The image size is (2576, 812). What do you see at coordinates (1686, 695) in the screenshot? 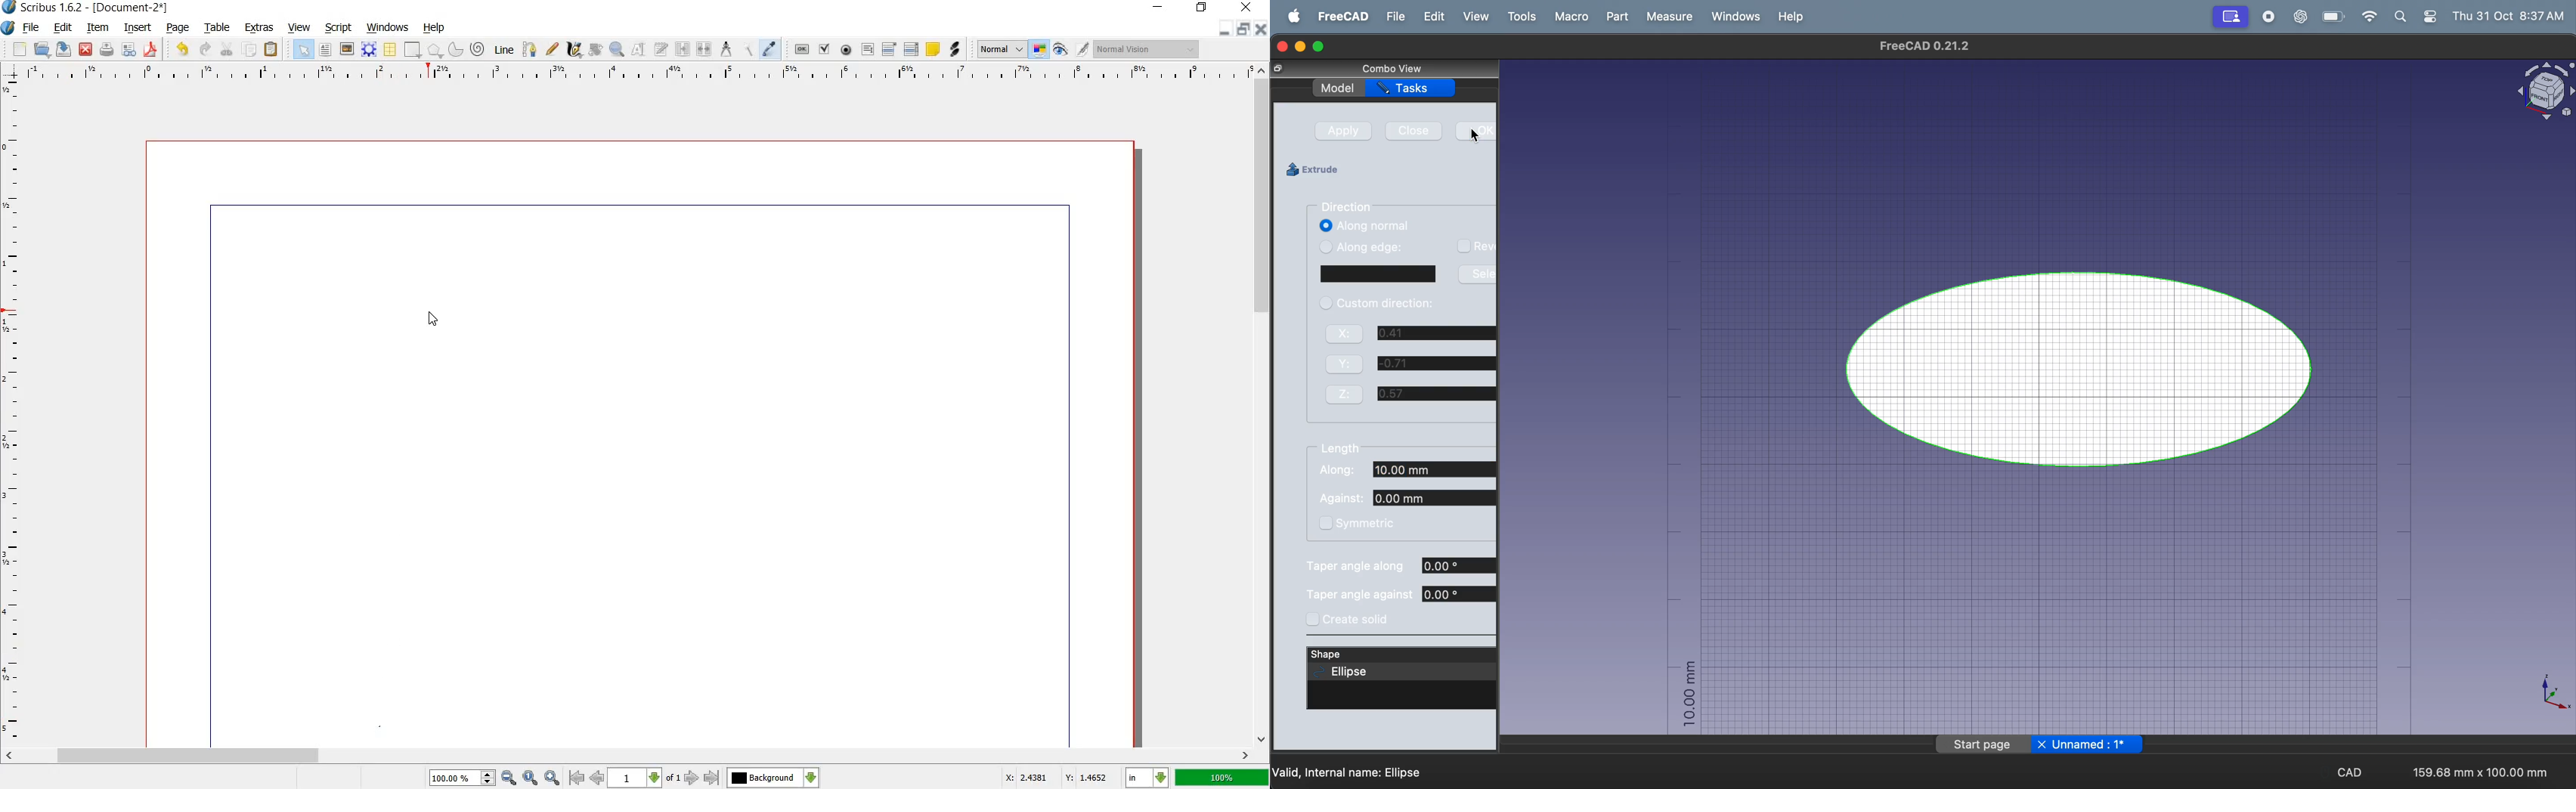
I see `10.mm` at bounding box center [1686, 695].